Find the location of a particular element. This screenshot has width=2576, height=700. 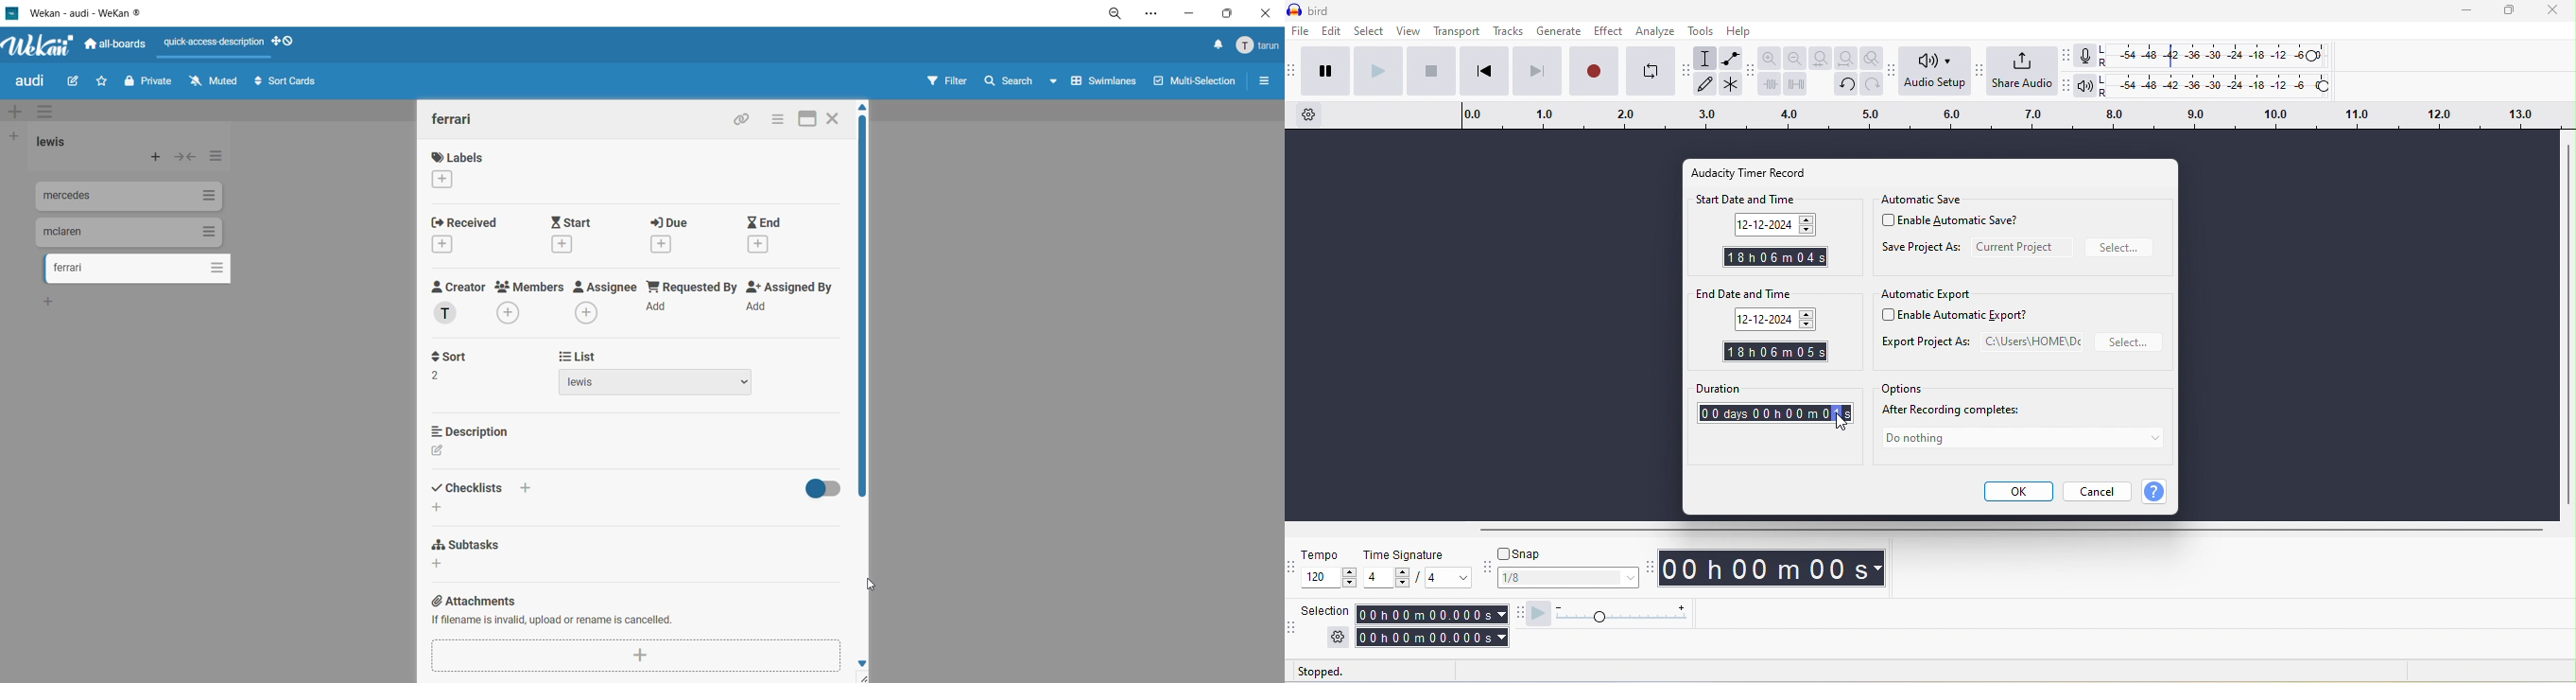

options is located at coordinates (1903, 389).